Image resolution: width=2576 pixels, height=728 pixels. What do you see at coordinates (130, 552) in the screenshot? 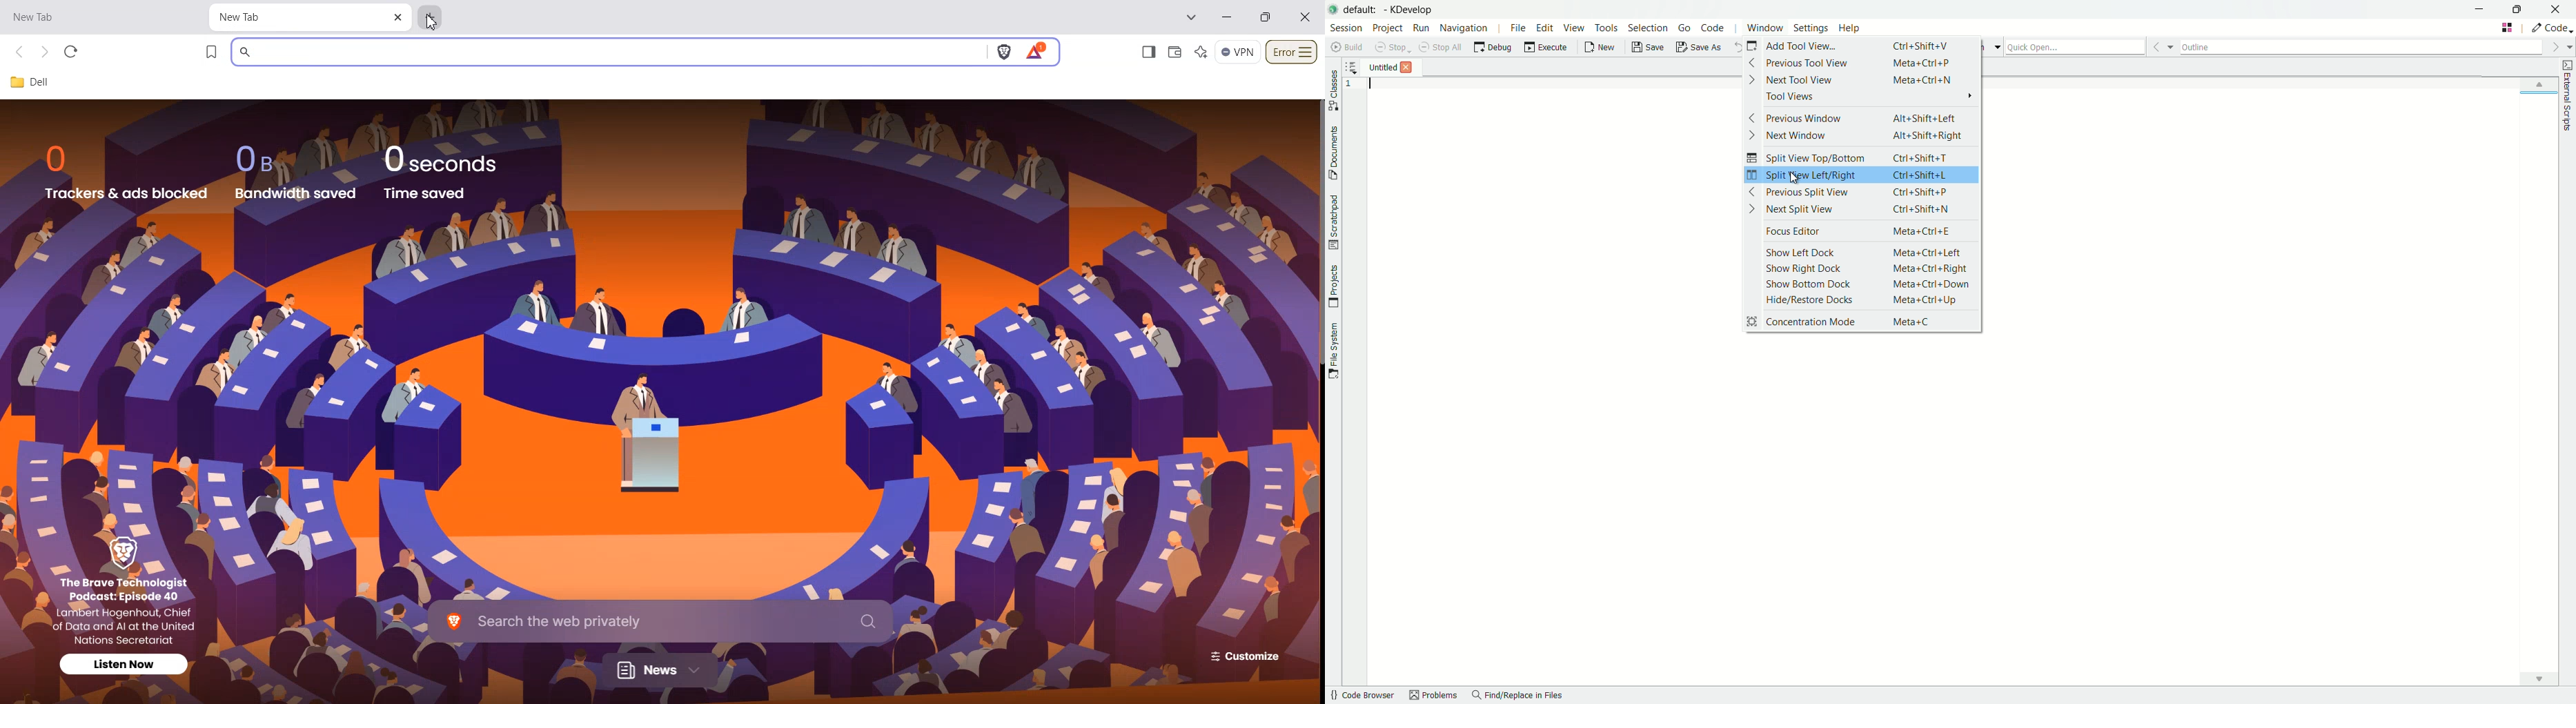
I see `icon` at bounding box center [130, 552].